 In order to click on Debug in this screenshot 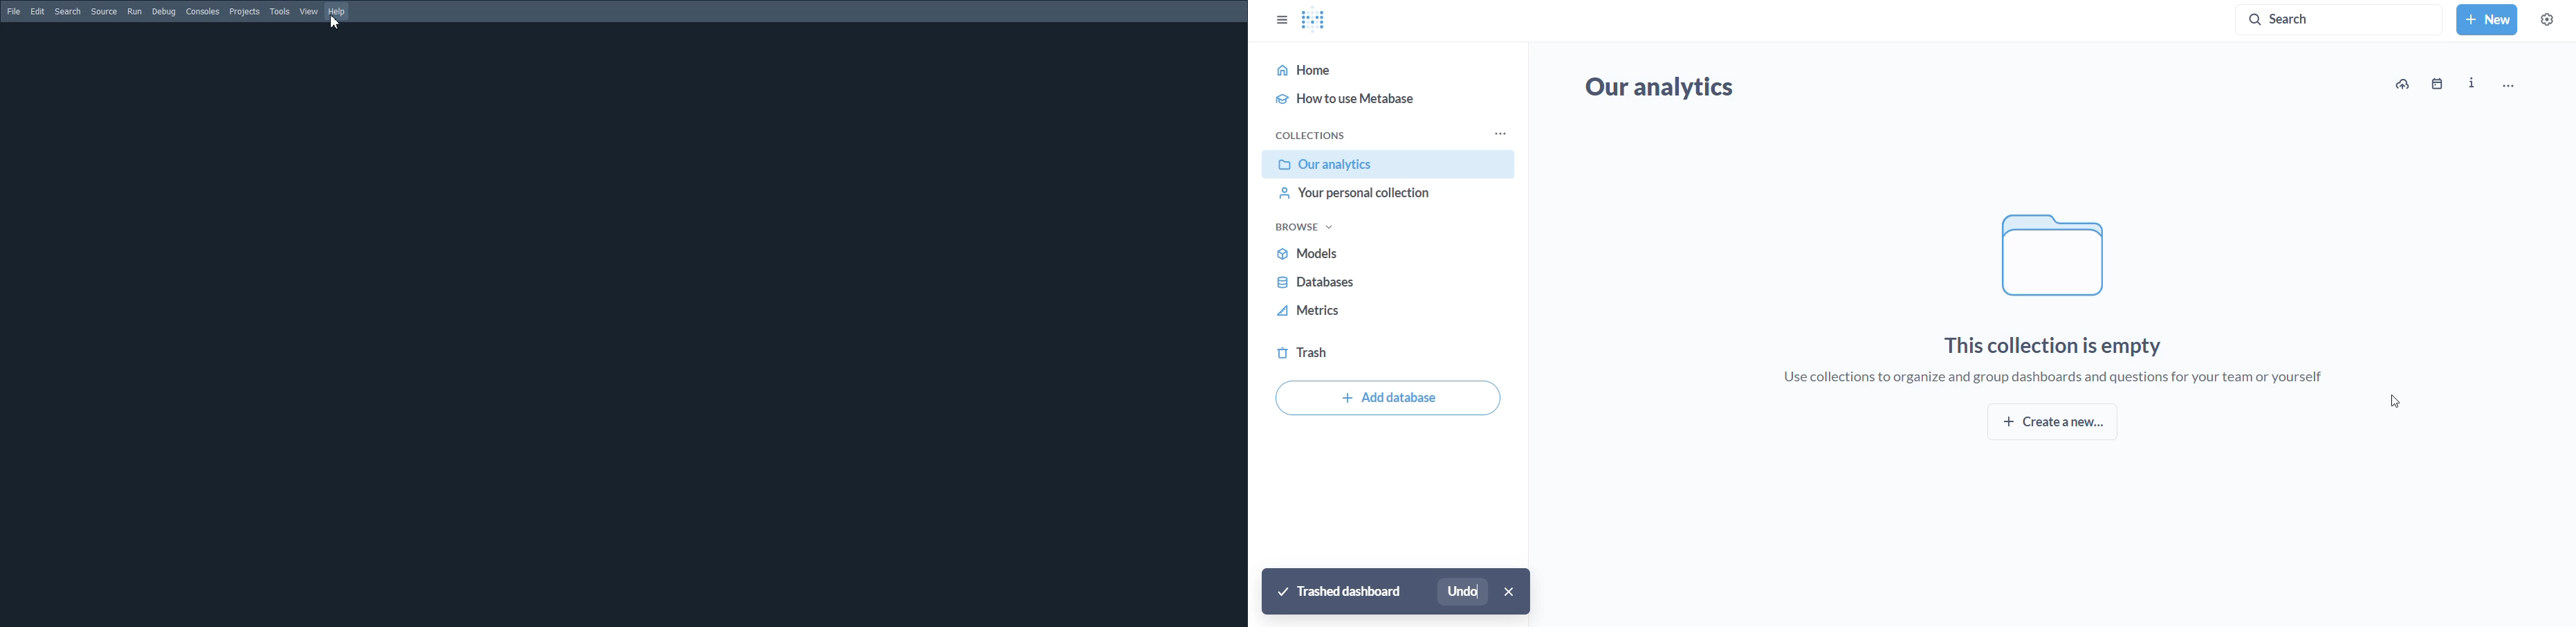, I will do `click(164, 12)`.